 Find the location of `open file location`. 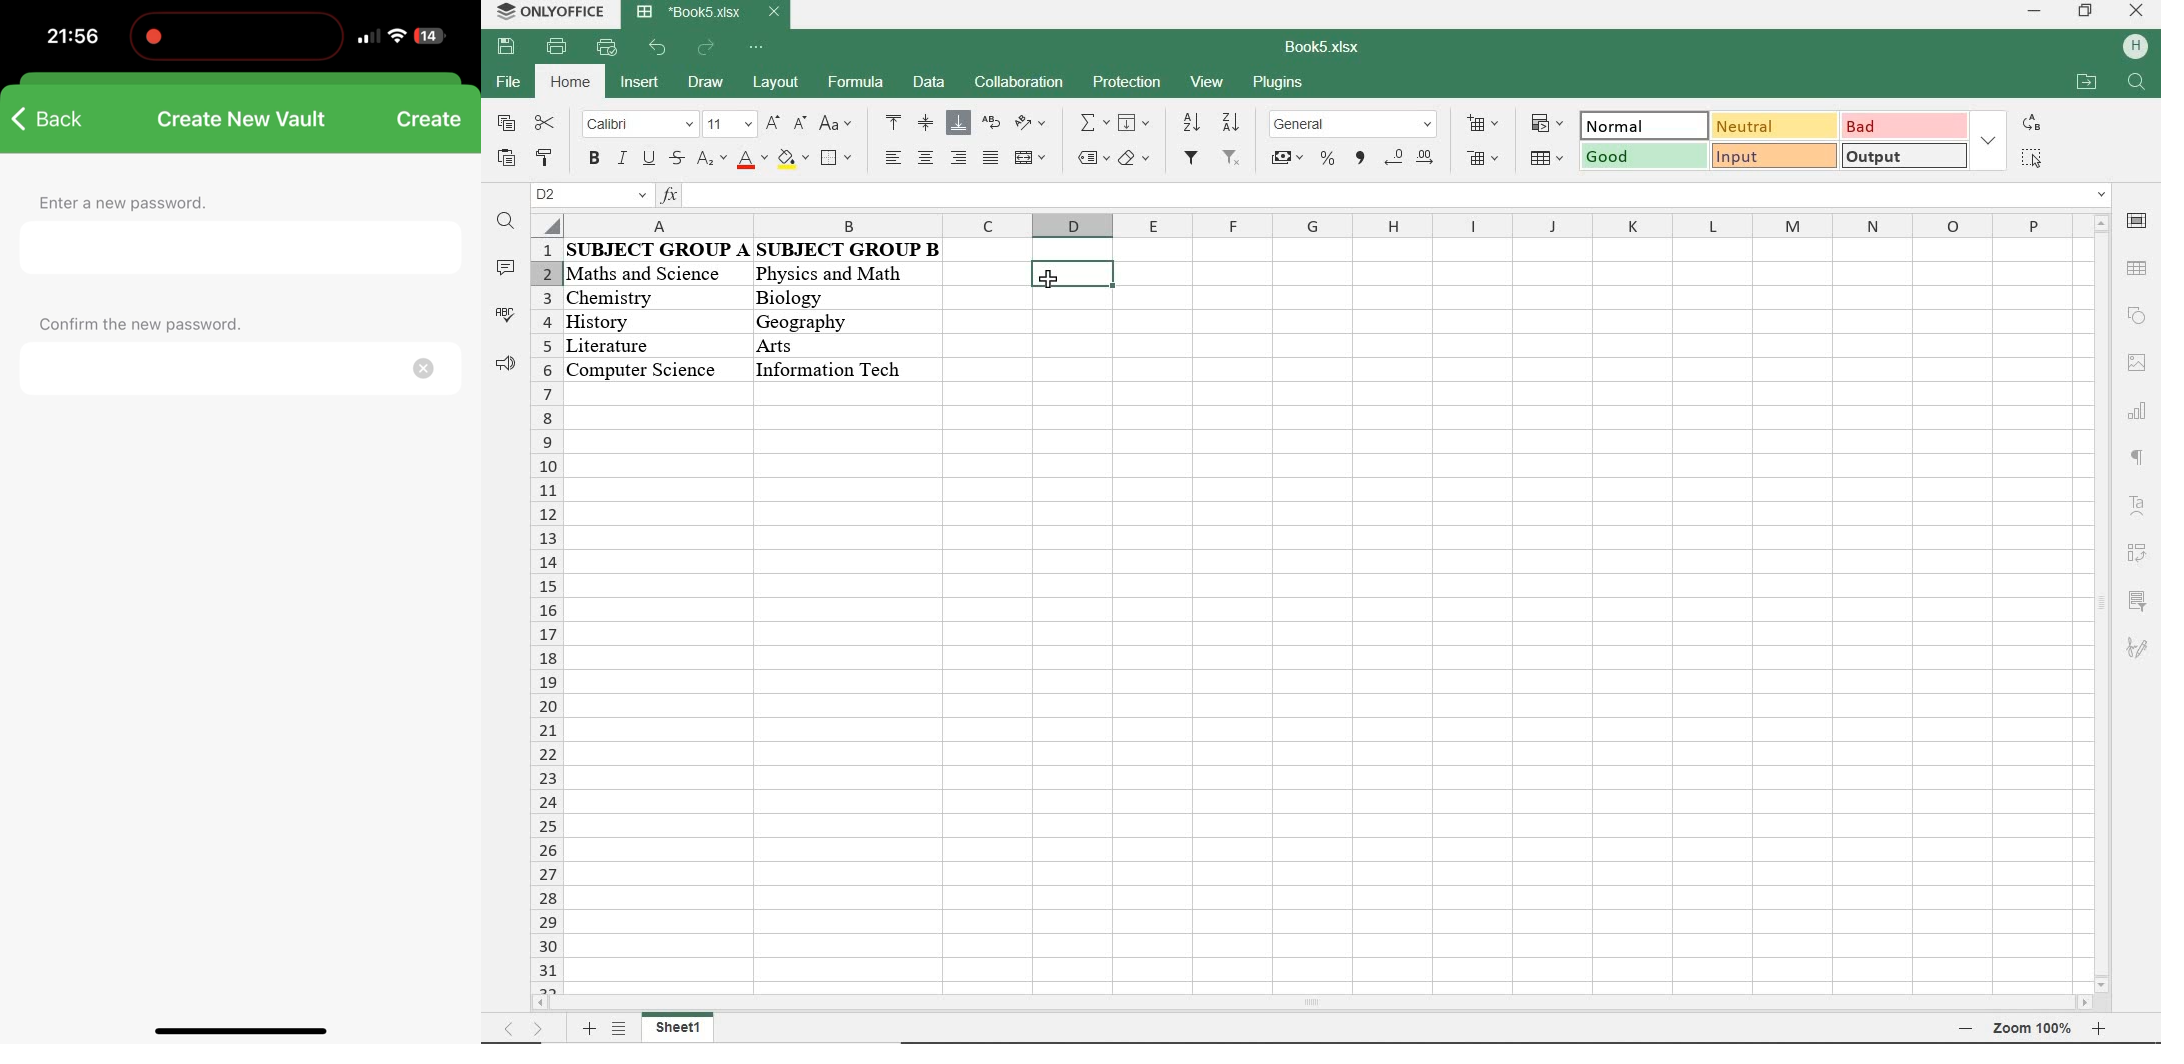

open file location is located at coordinates (2085, 81).